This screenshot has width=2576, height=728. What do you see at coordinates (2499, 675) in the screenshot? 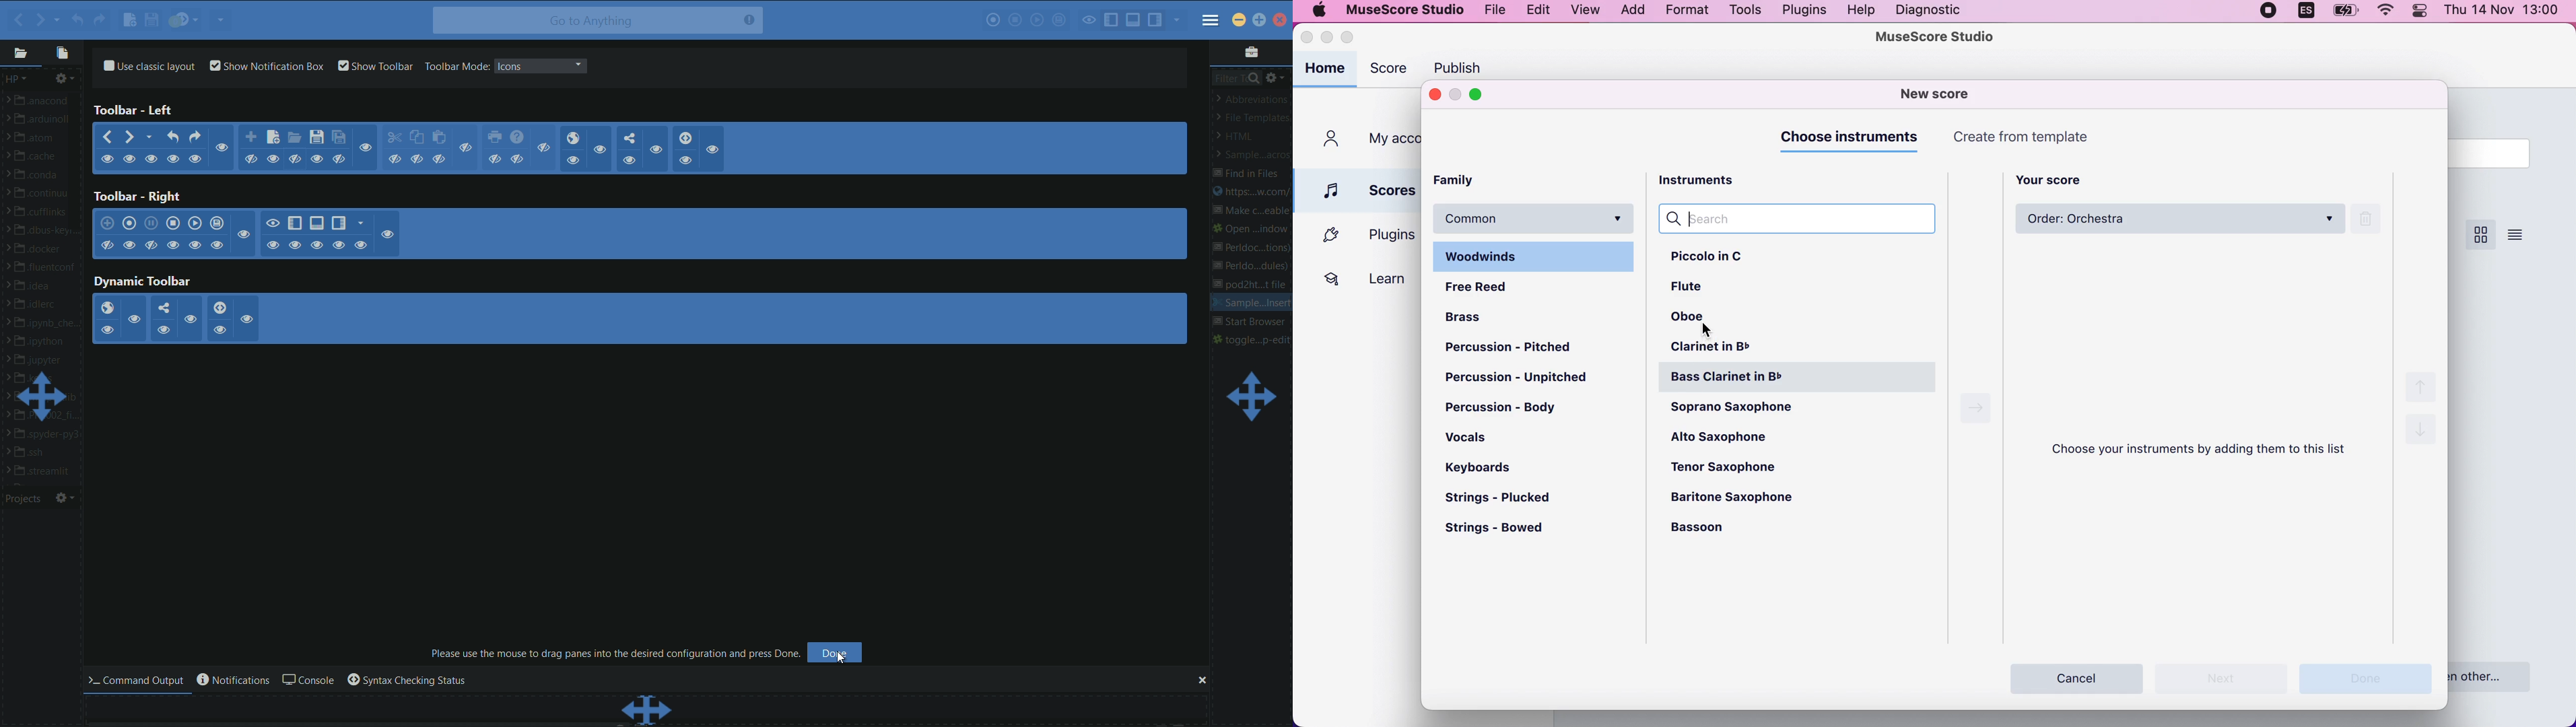
I see `open other` at bounding box center [2499, 675].